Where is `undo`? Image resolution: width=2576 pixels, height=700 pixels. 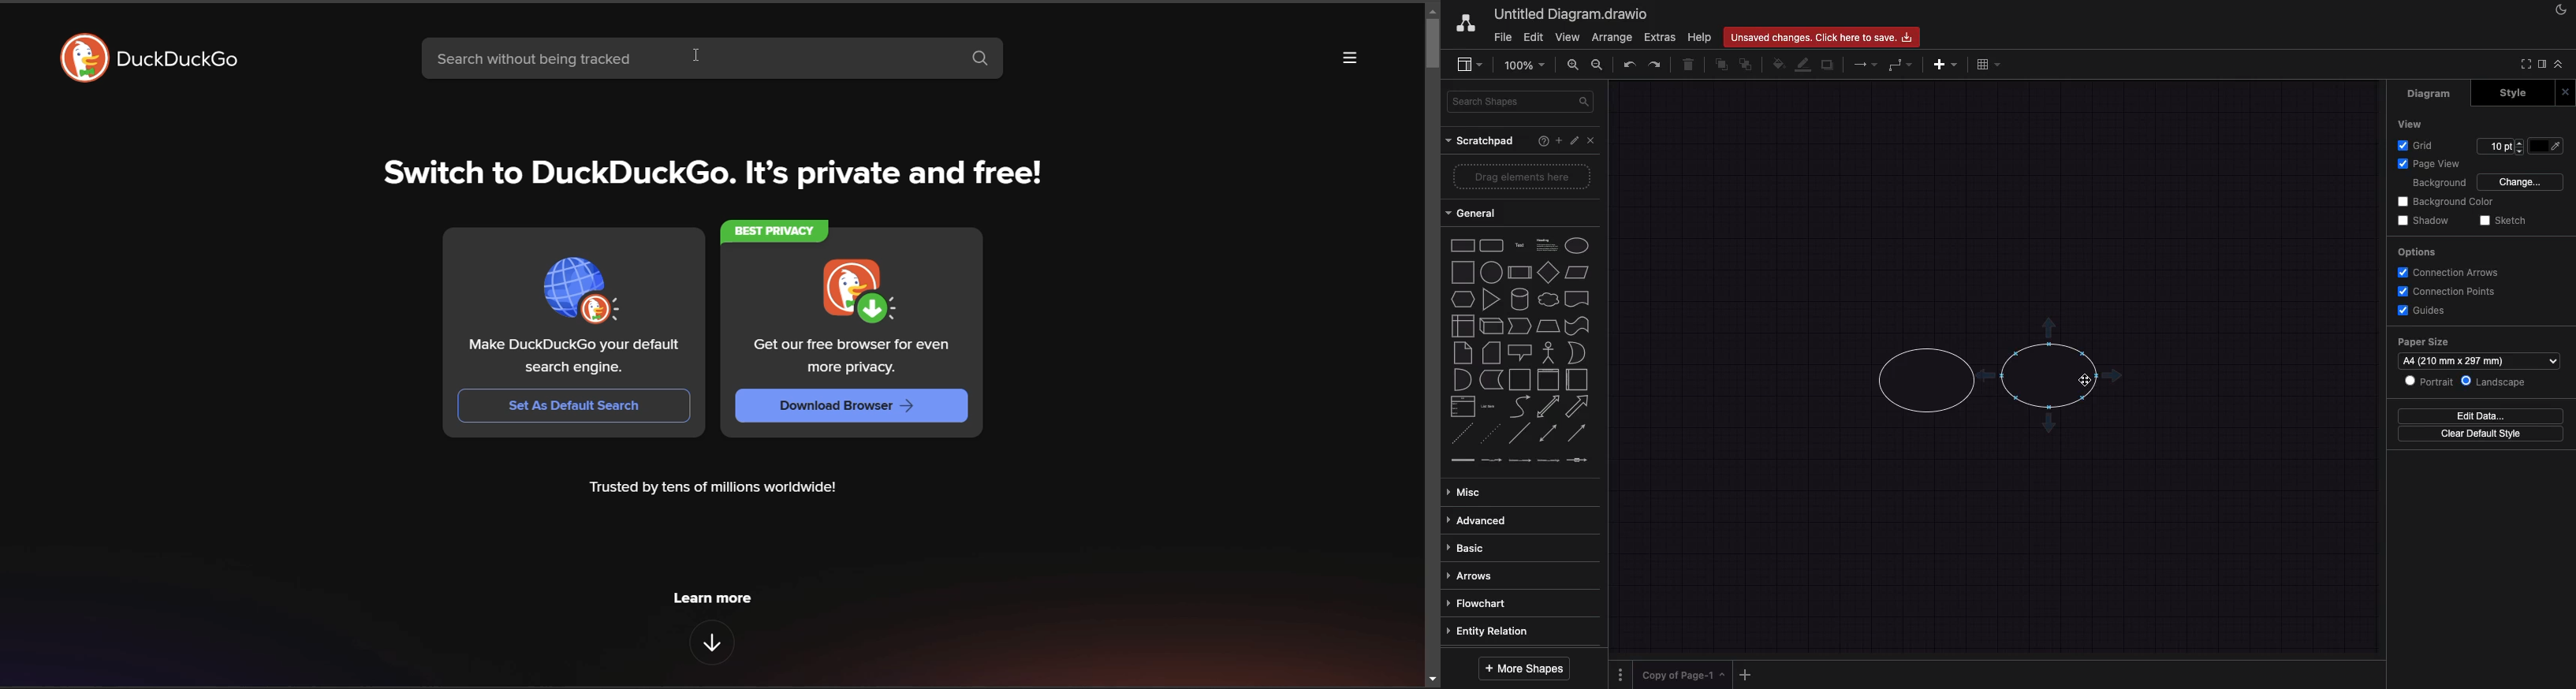
undo is located at coordinates (1628, 65).